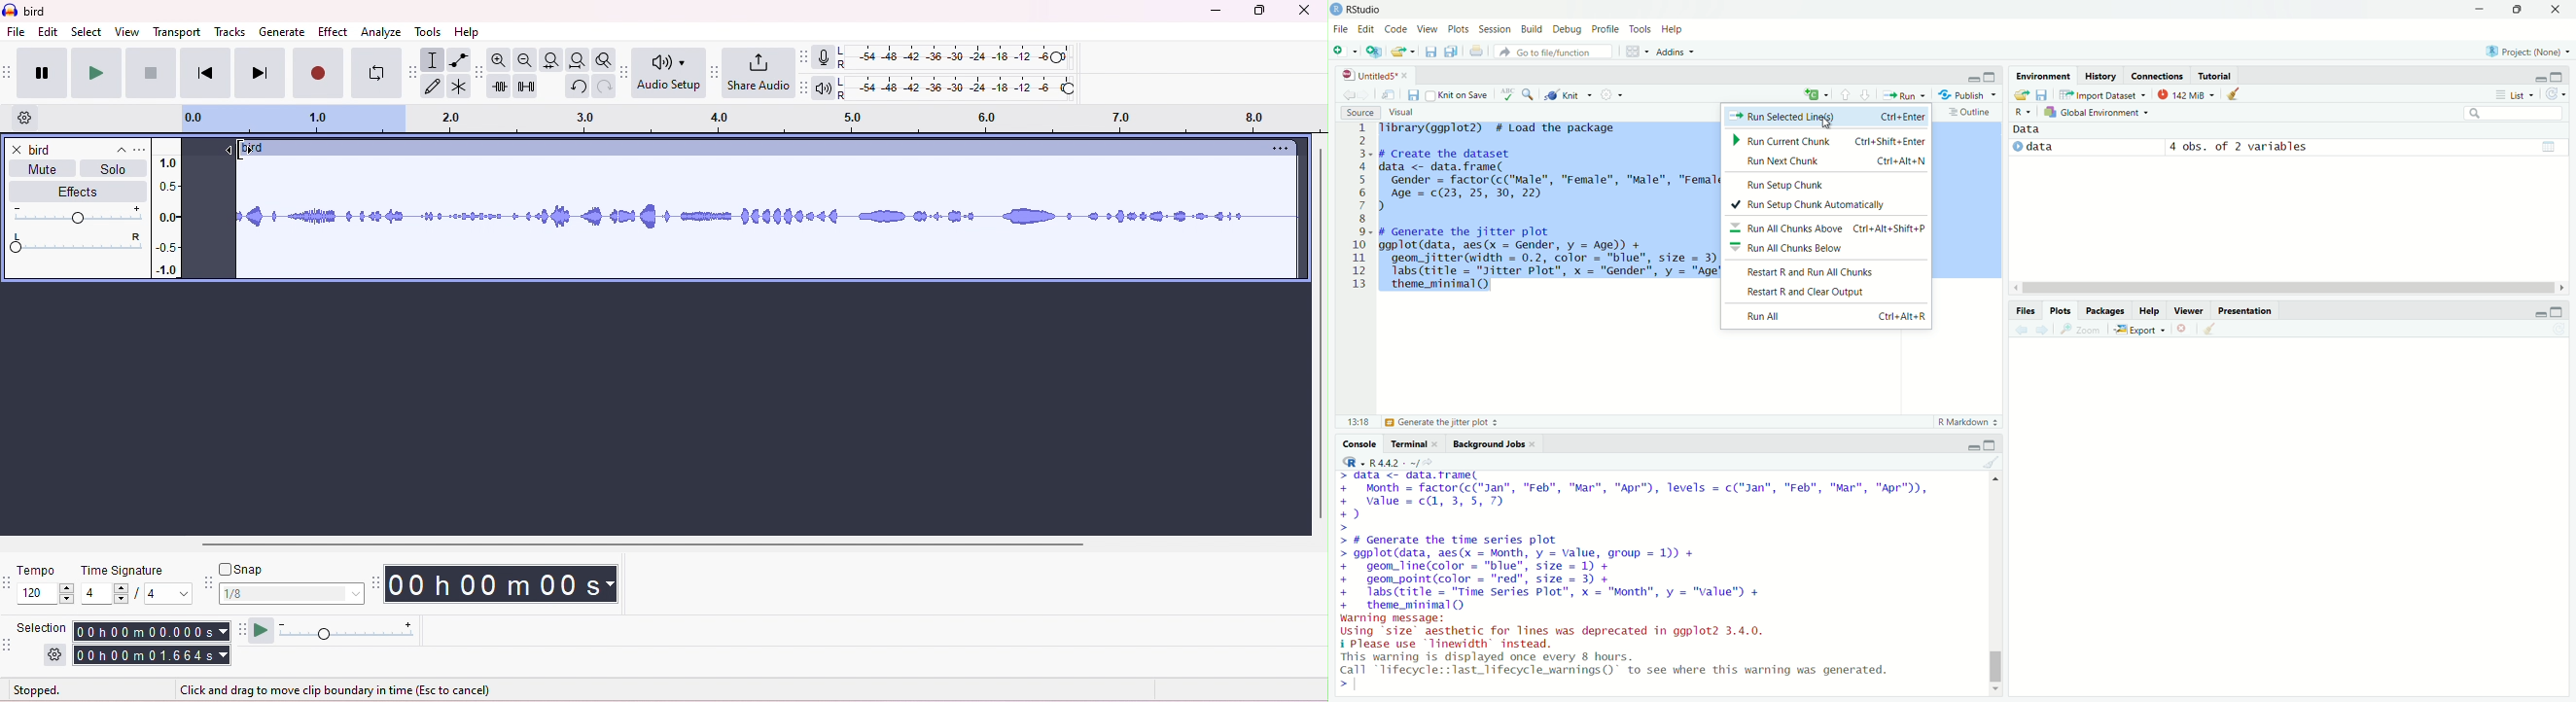 This screenshot has width=2576, height=728. Describe the element at coordinates (2026, 309) in the screenshot. I see `files` at that location.